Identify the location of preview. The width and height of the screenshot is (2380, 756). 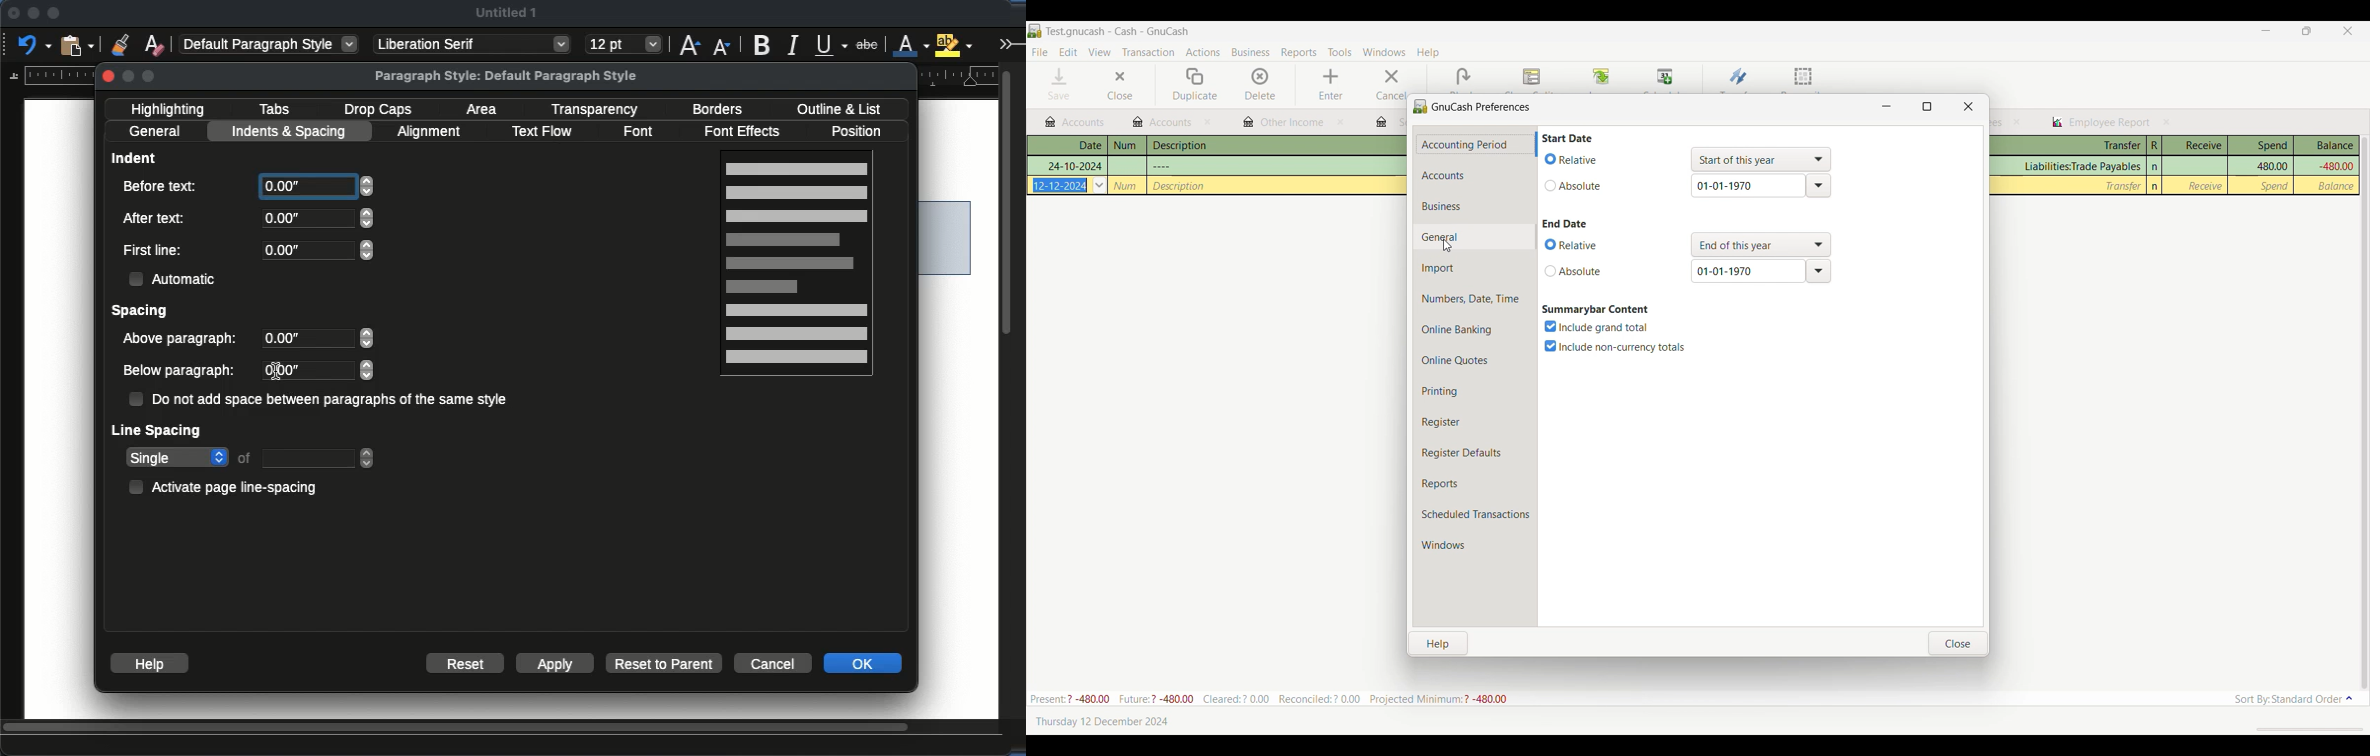
(796, 266).